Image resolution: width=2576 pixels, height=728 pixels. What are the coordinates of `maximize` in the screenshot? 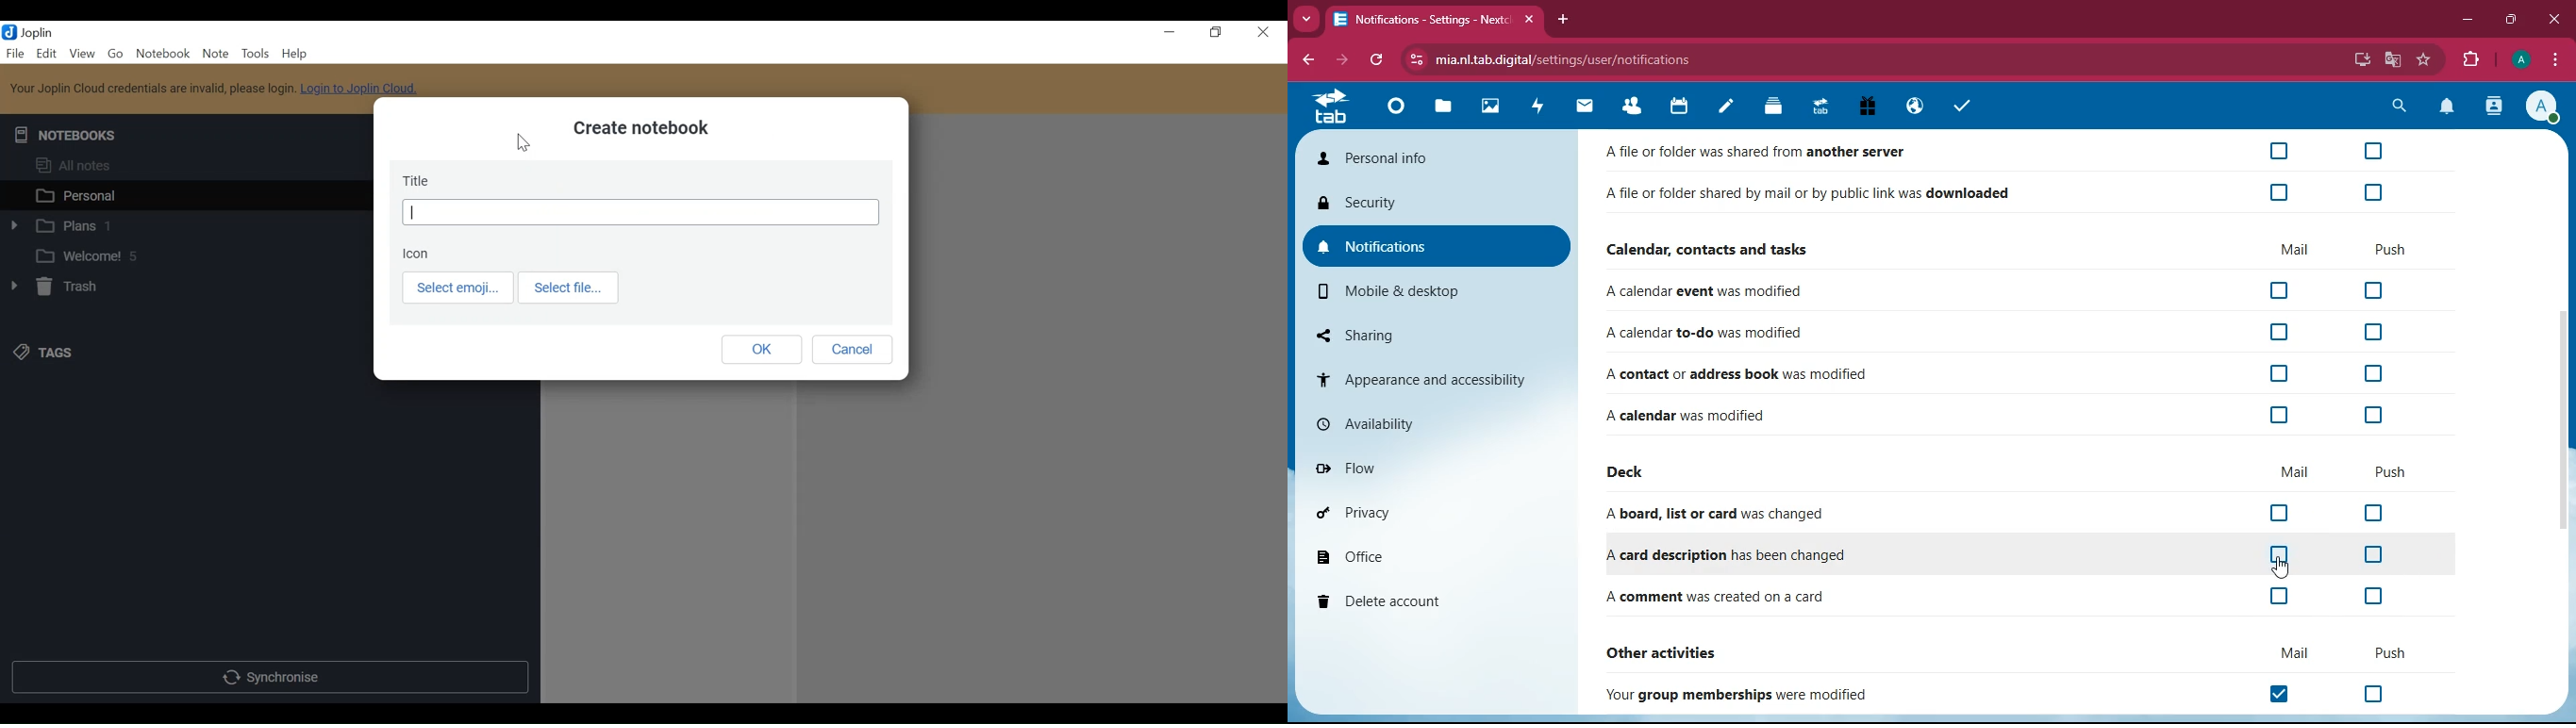 It's located at (2510, 20).